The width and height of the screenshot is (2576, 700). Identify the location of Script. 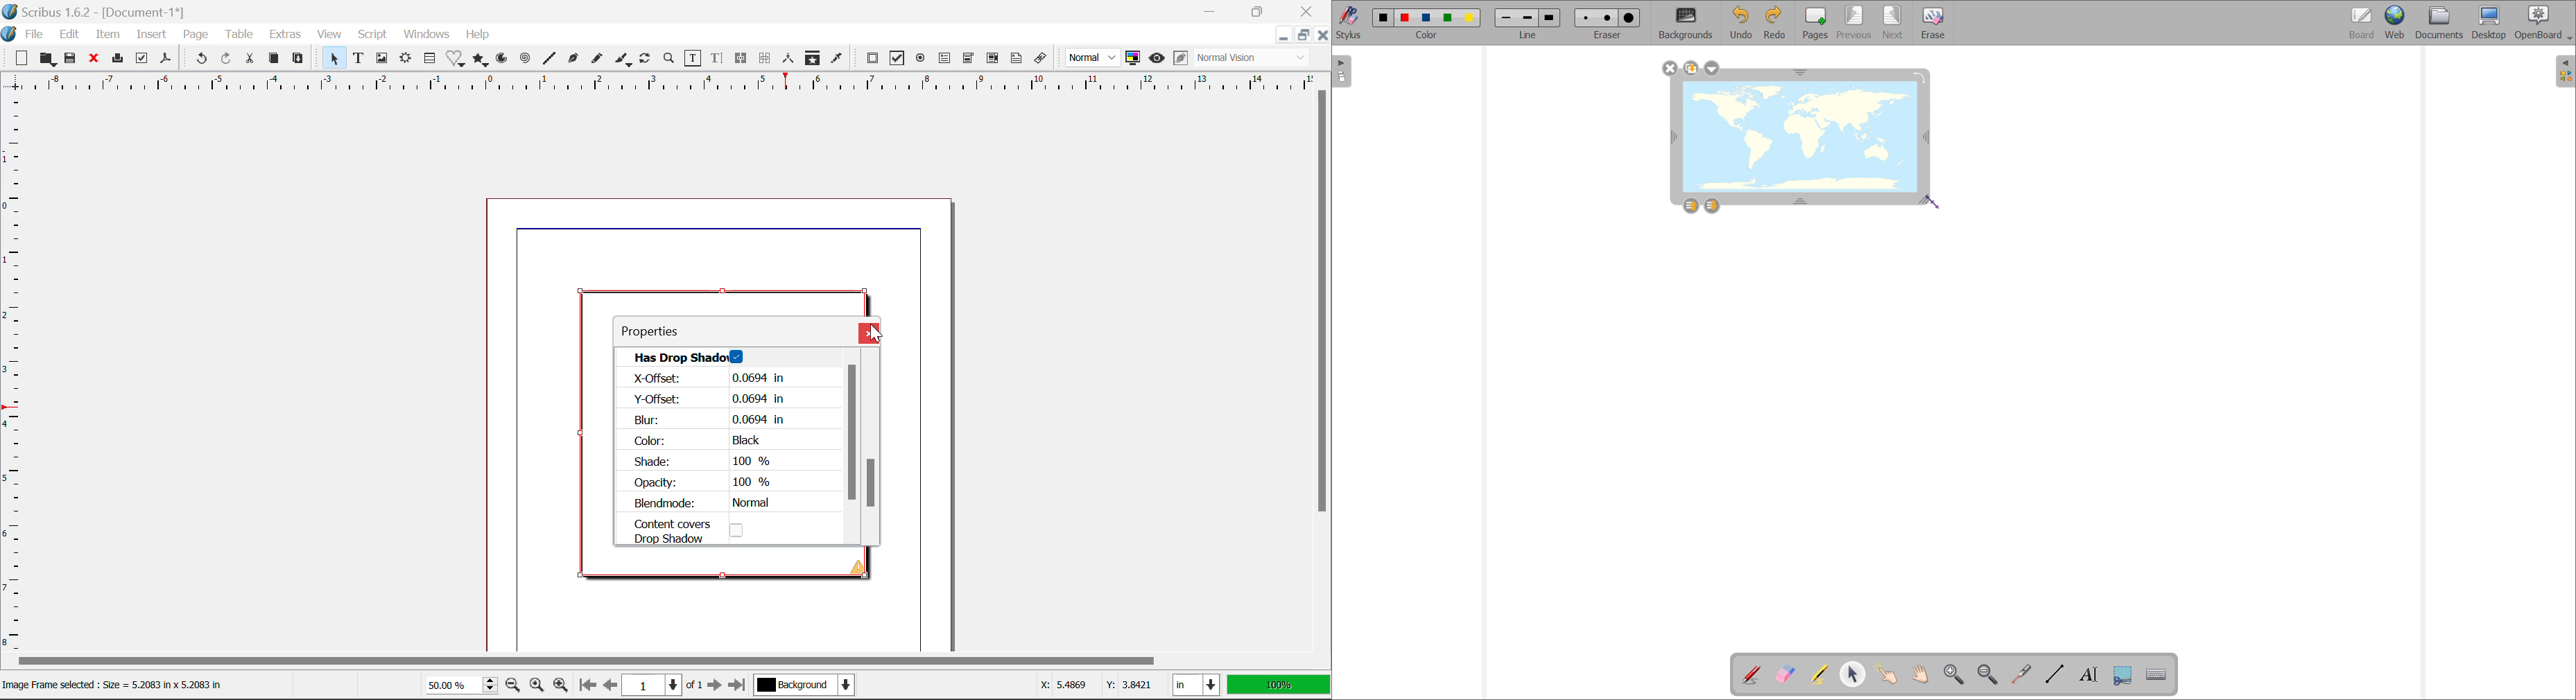
(373, 33).